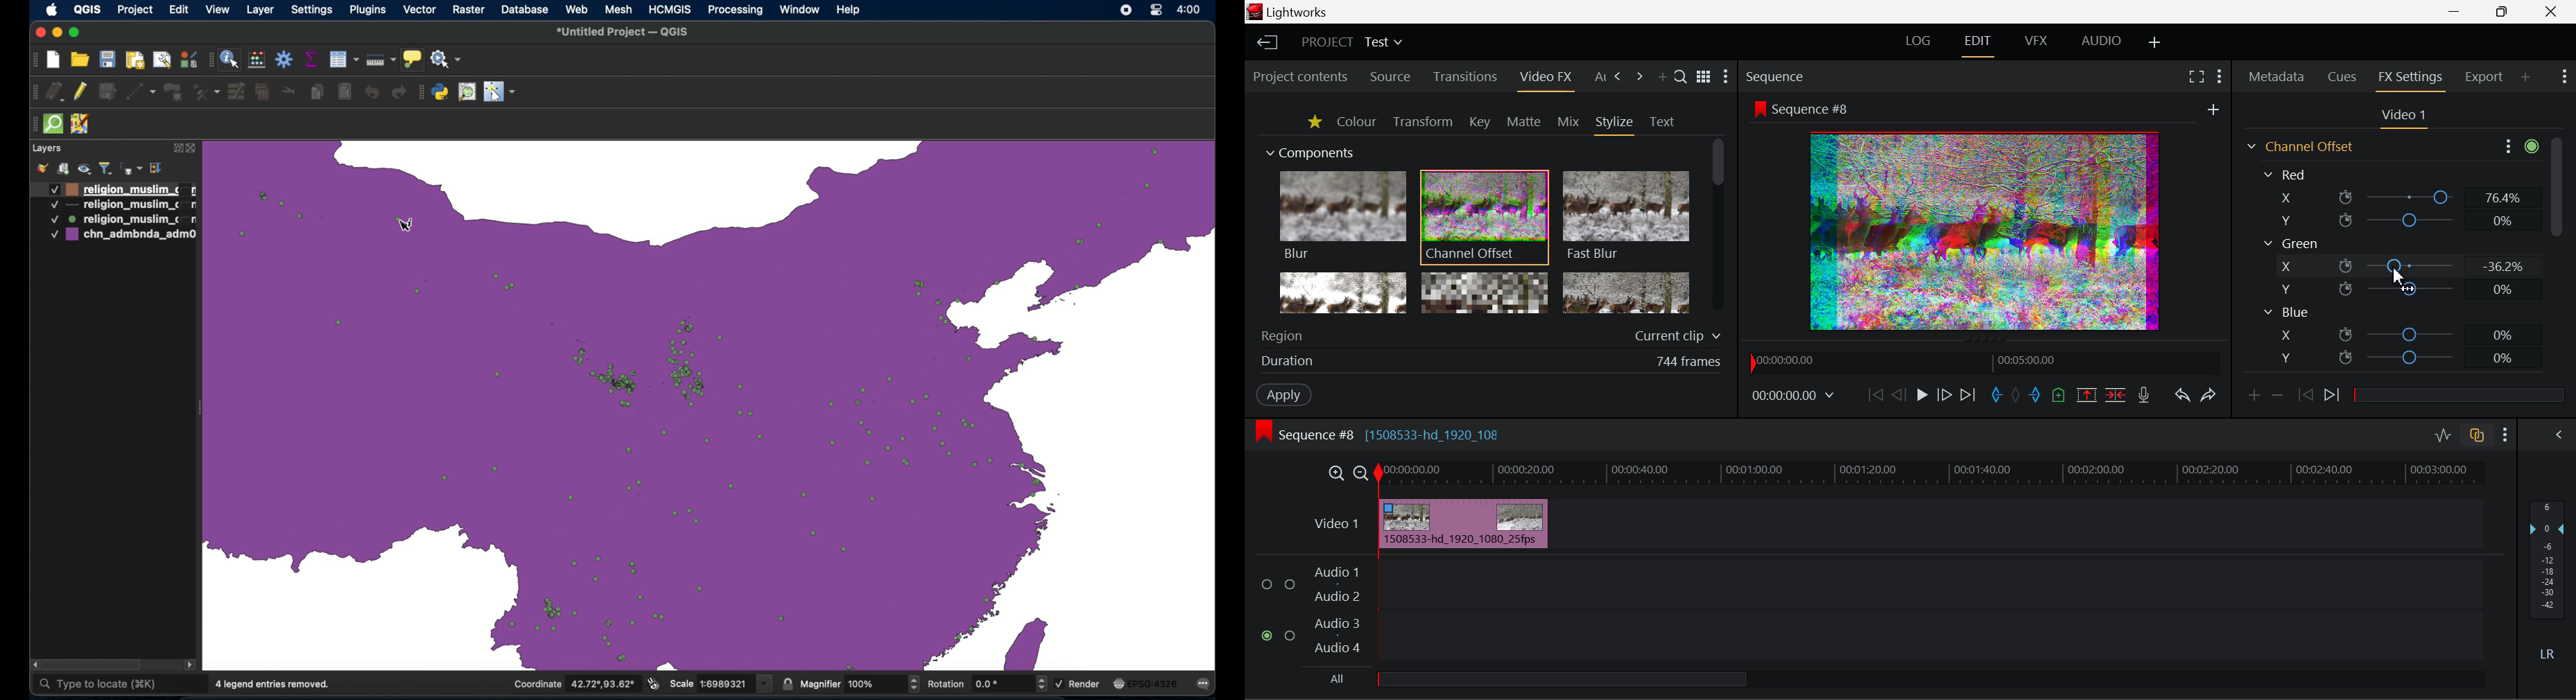  What do you see at coordinates (2396, 288) in the screenshot?
I see `Green Y` at bounding box center [2396, 288].